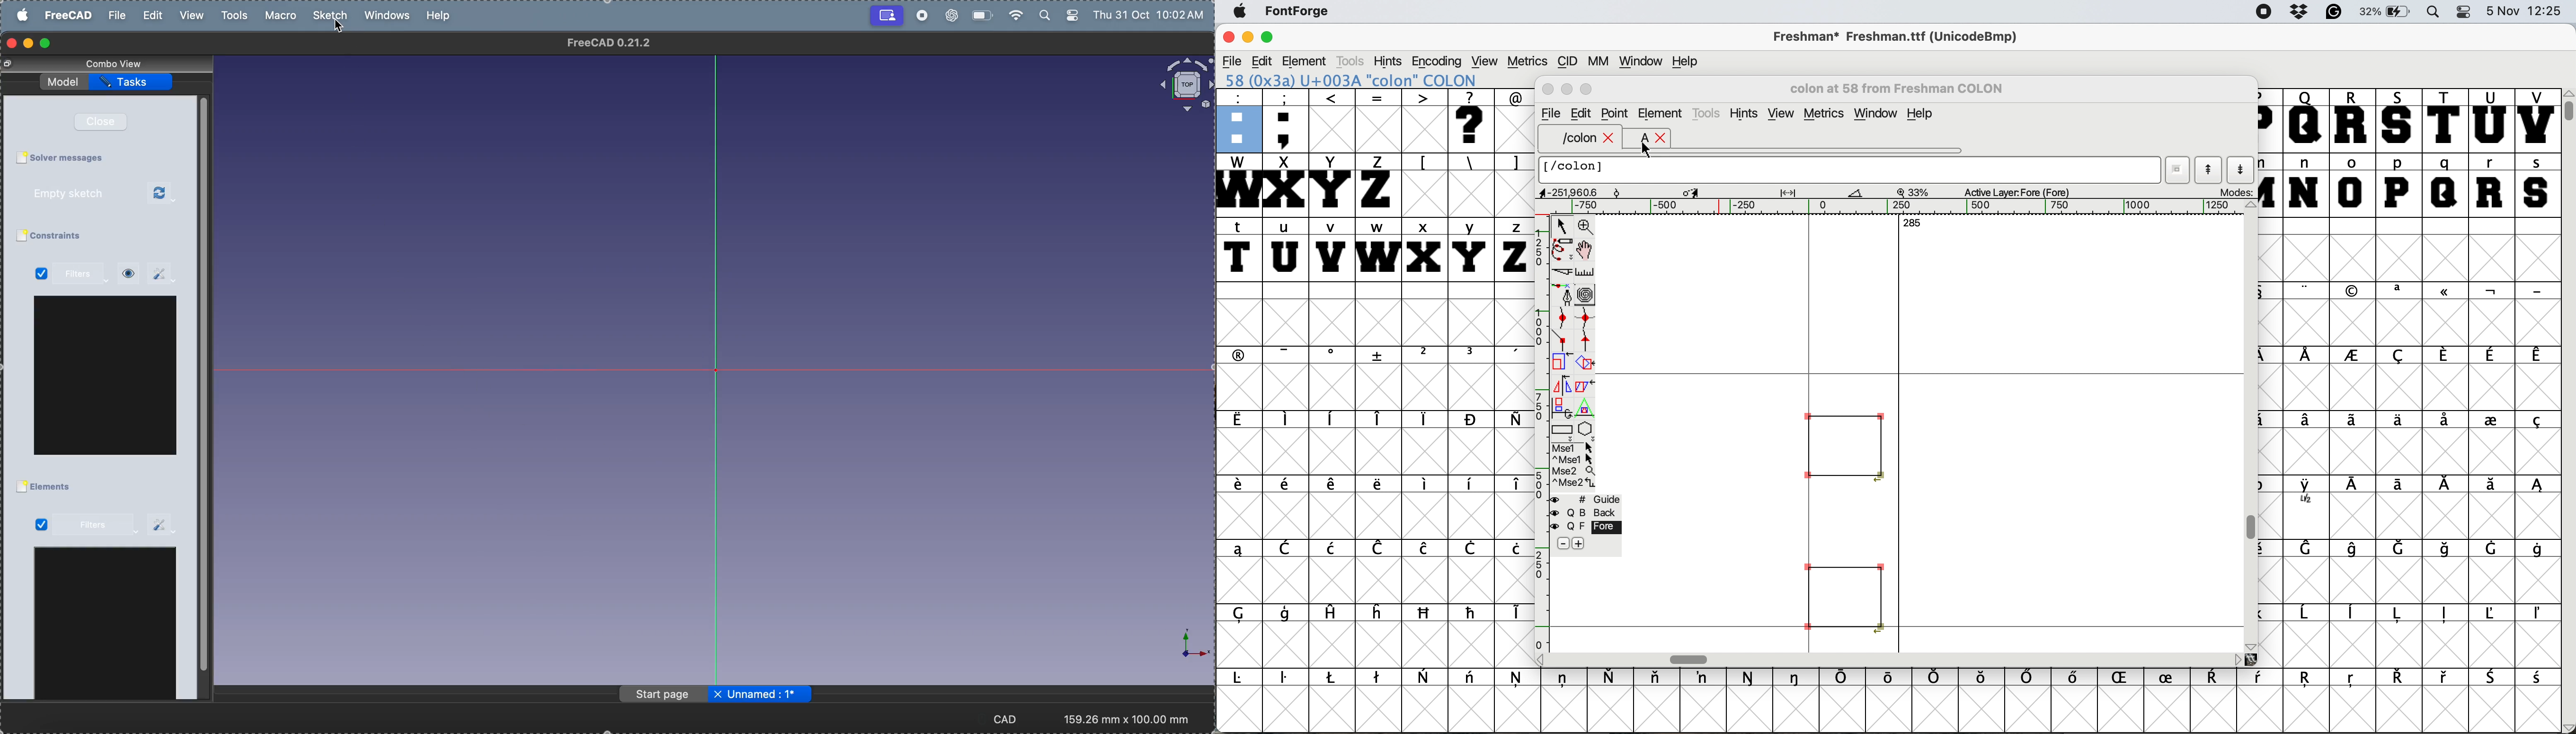 Image resolution: width=2576 pixels, height=756 pixels. I want to click on symbol, so click(1512, 613).